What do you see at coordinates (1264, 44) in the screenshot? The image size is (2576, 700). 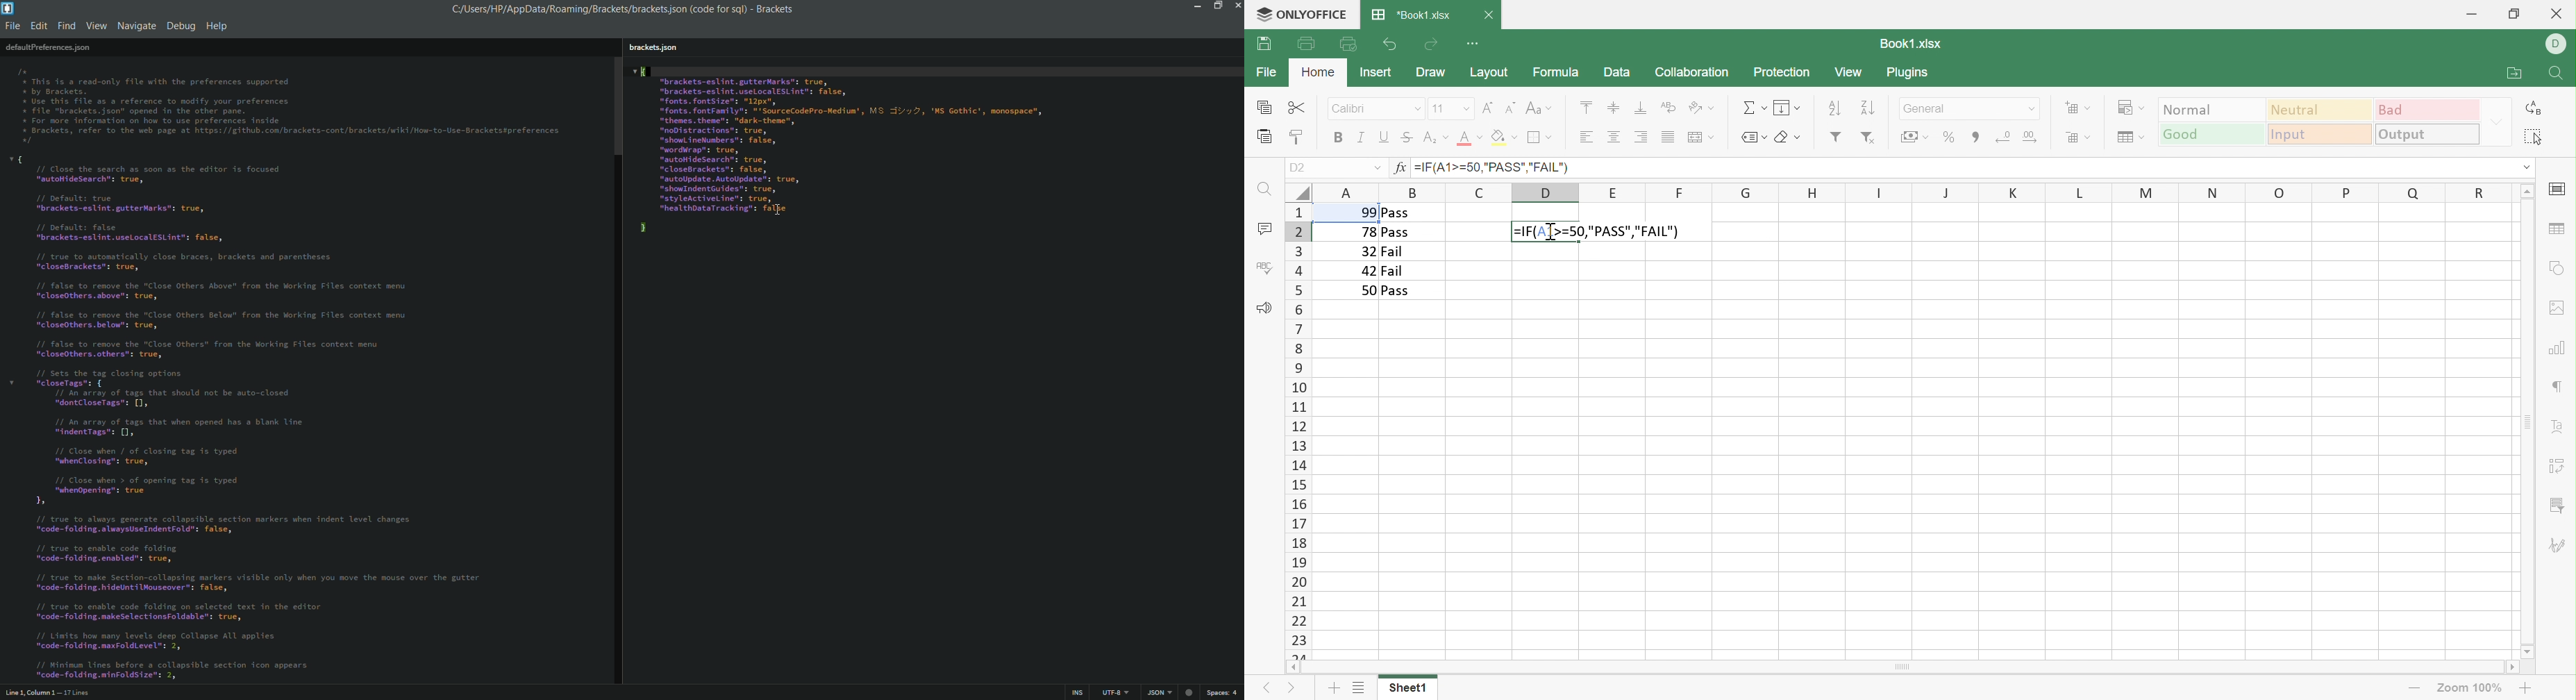 I see `Save` at bounding box center [1264, 44].